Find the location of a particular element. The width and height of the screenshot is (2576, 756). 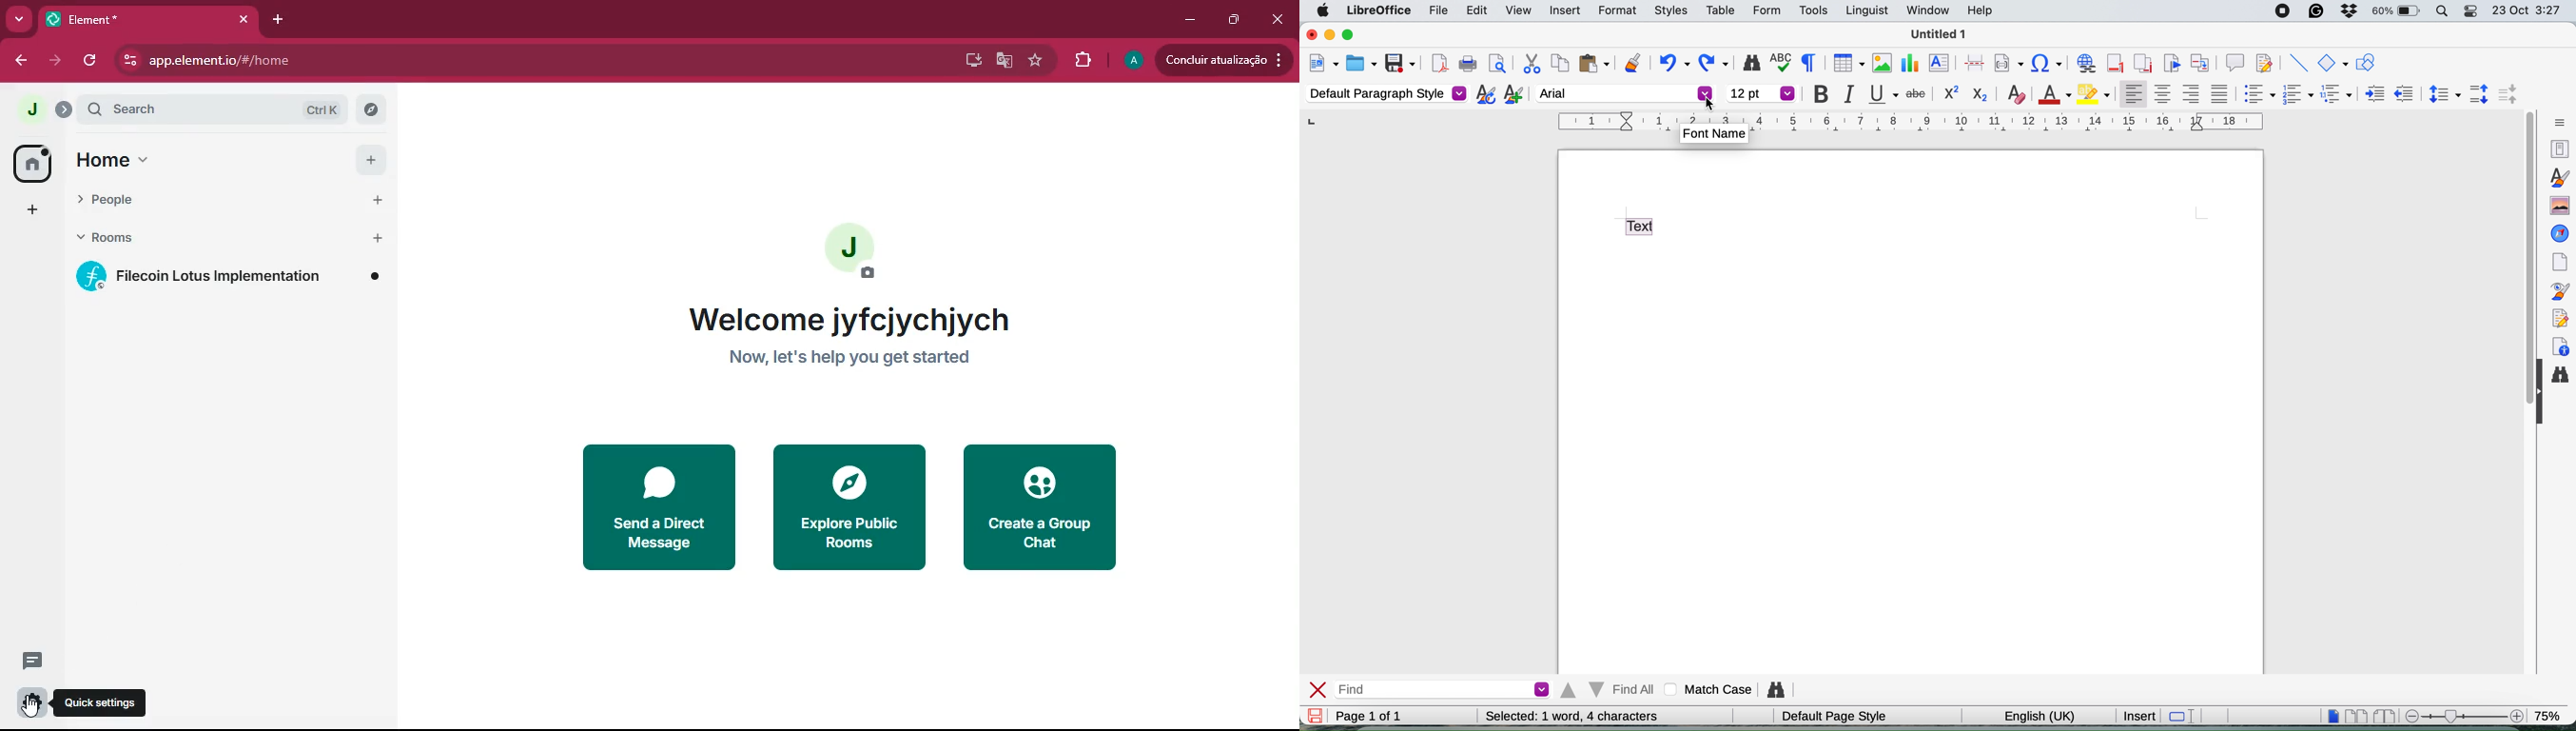

find and replace is located at coordinates (2565, 380).